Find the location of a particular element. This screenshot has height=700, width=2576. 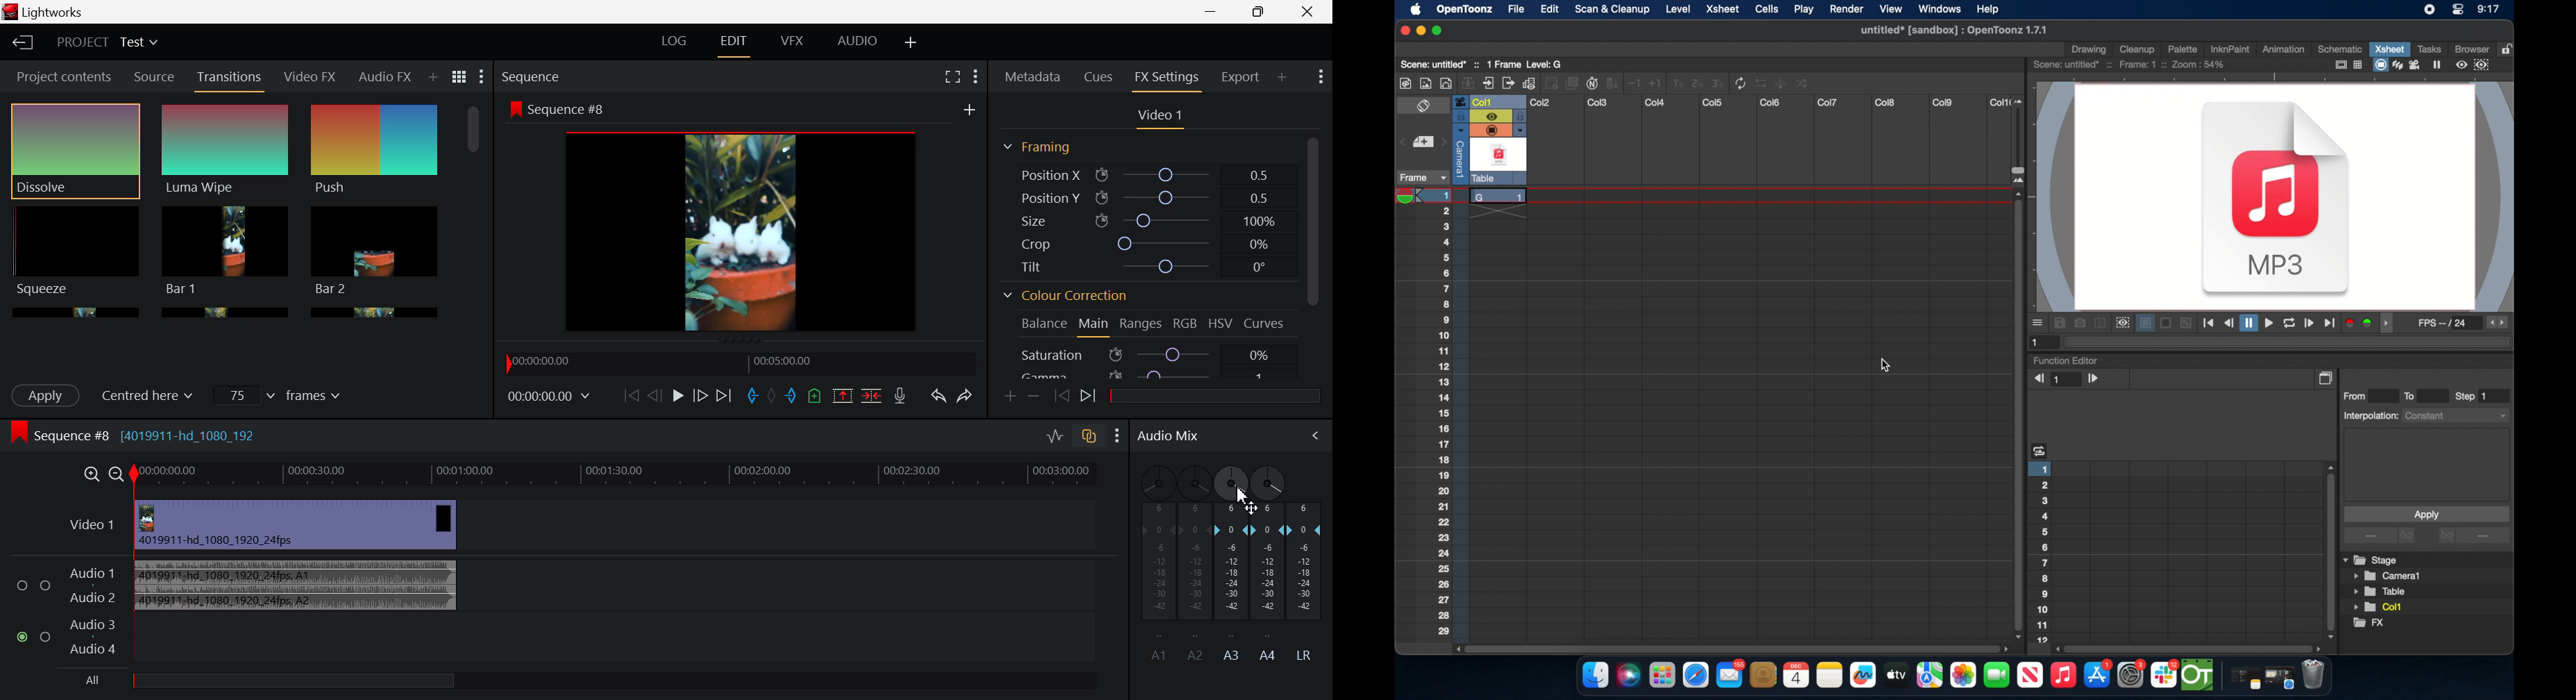

launchpad is located at coordinates (1661, 677).